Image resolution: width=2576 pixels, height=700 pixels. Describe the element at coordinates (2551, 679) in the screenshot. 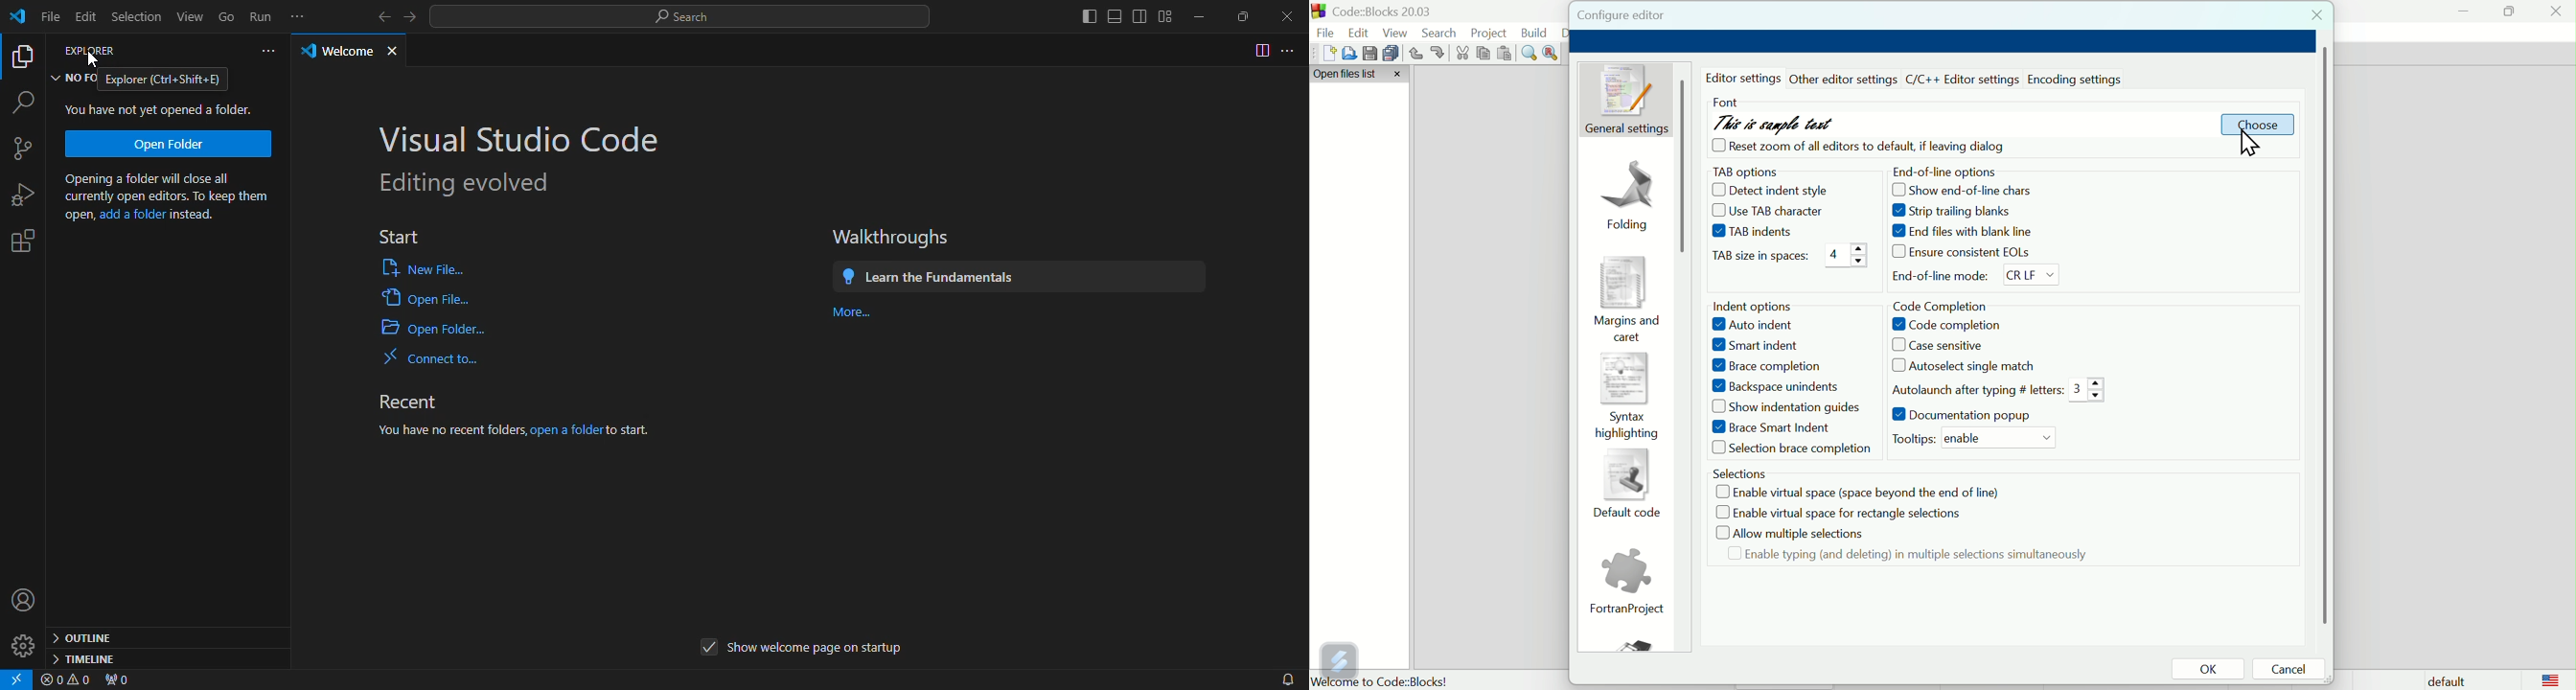

I see `logo` at that location.